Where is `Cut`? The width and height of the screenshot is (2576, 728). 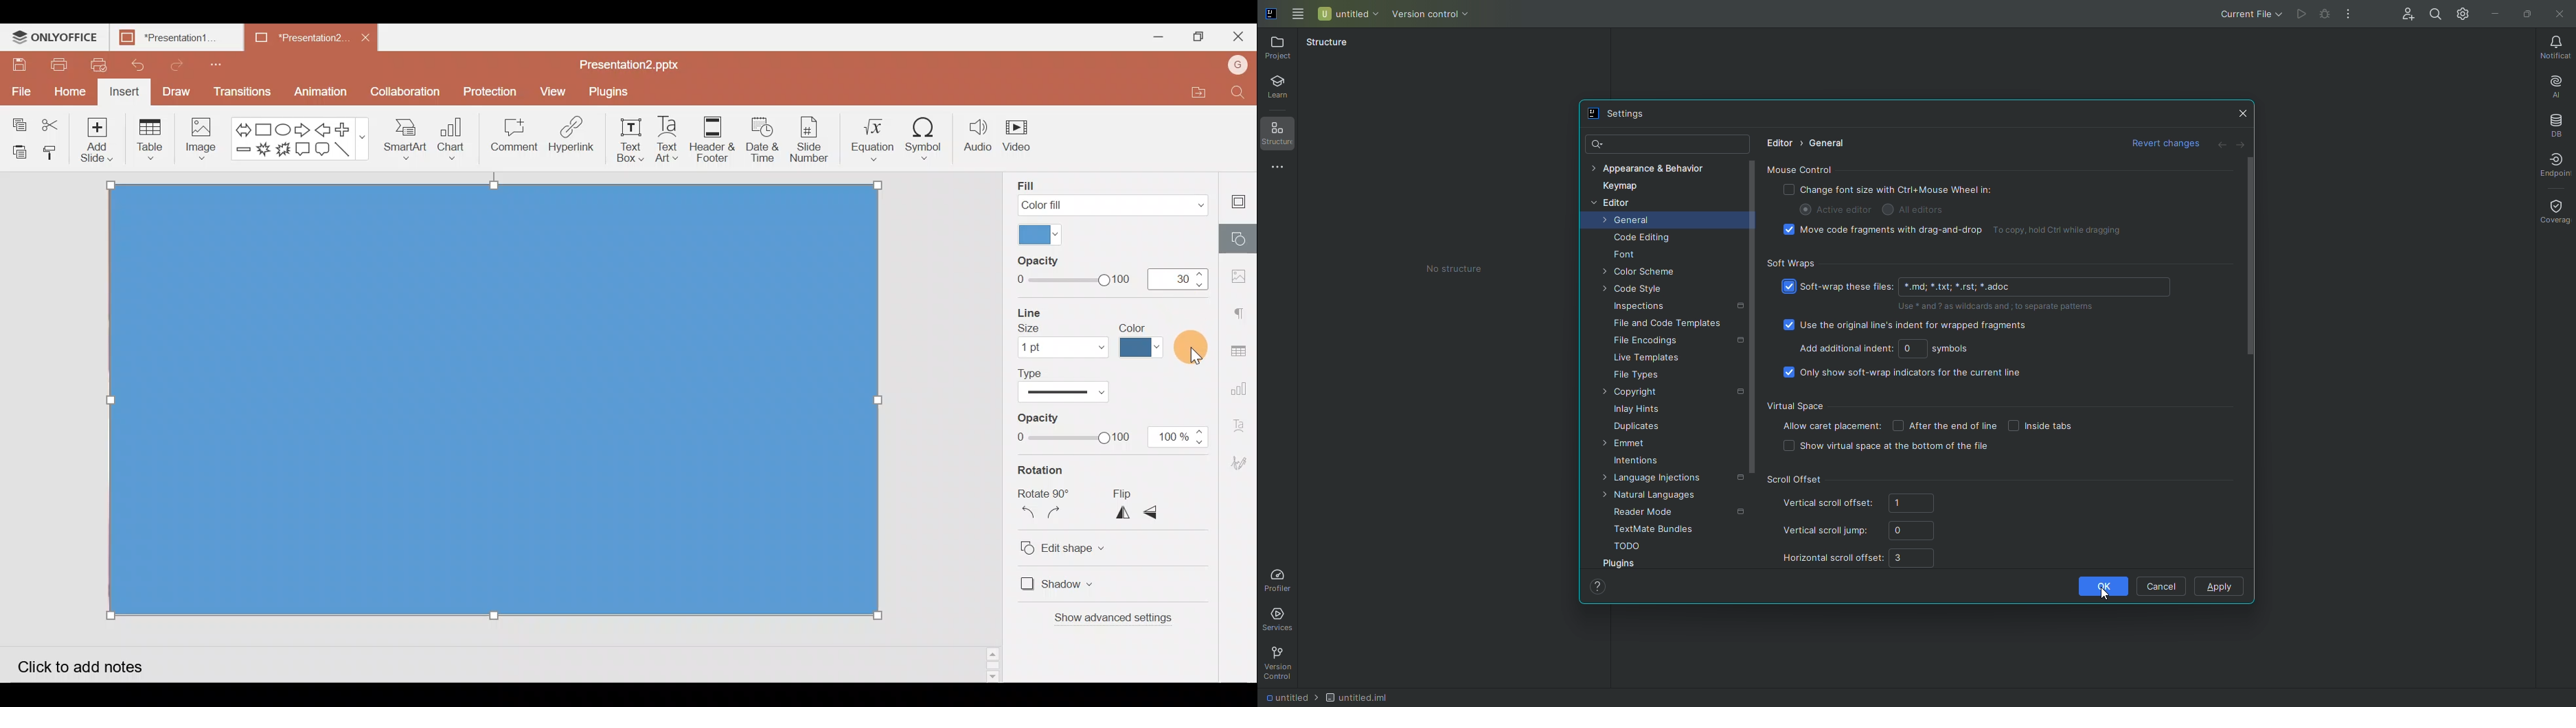 Cut is located at coordinates (52, 121).